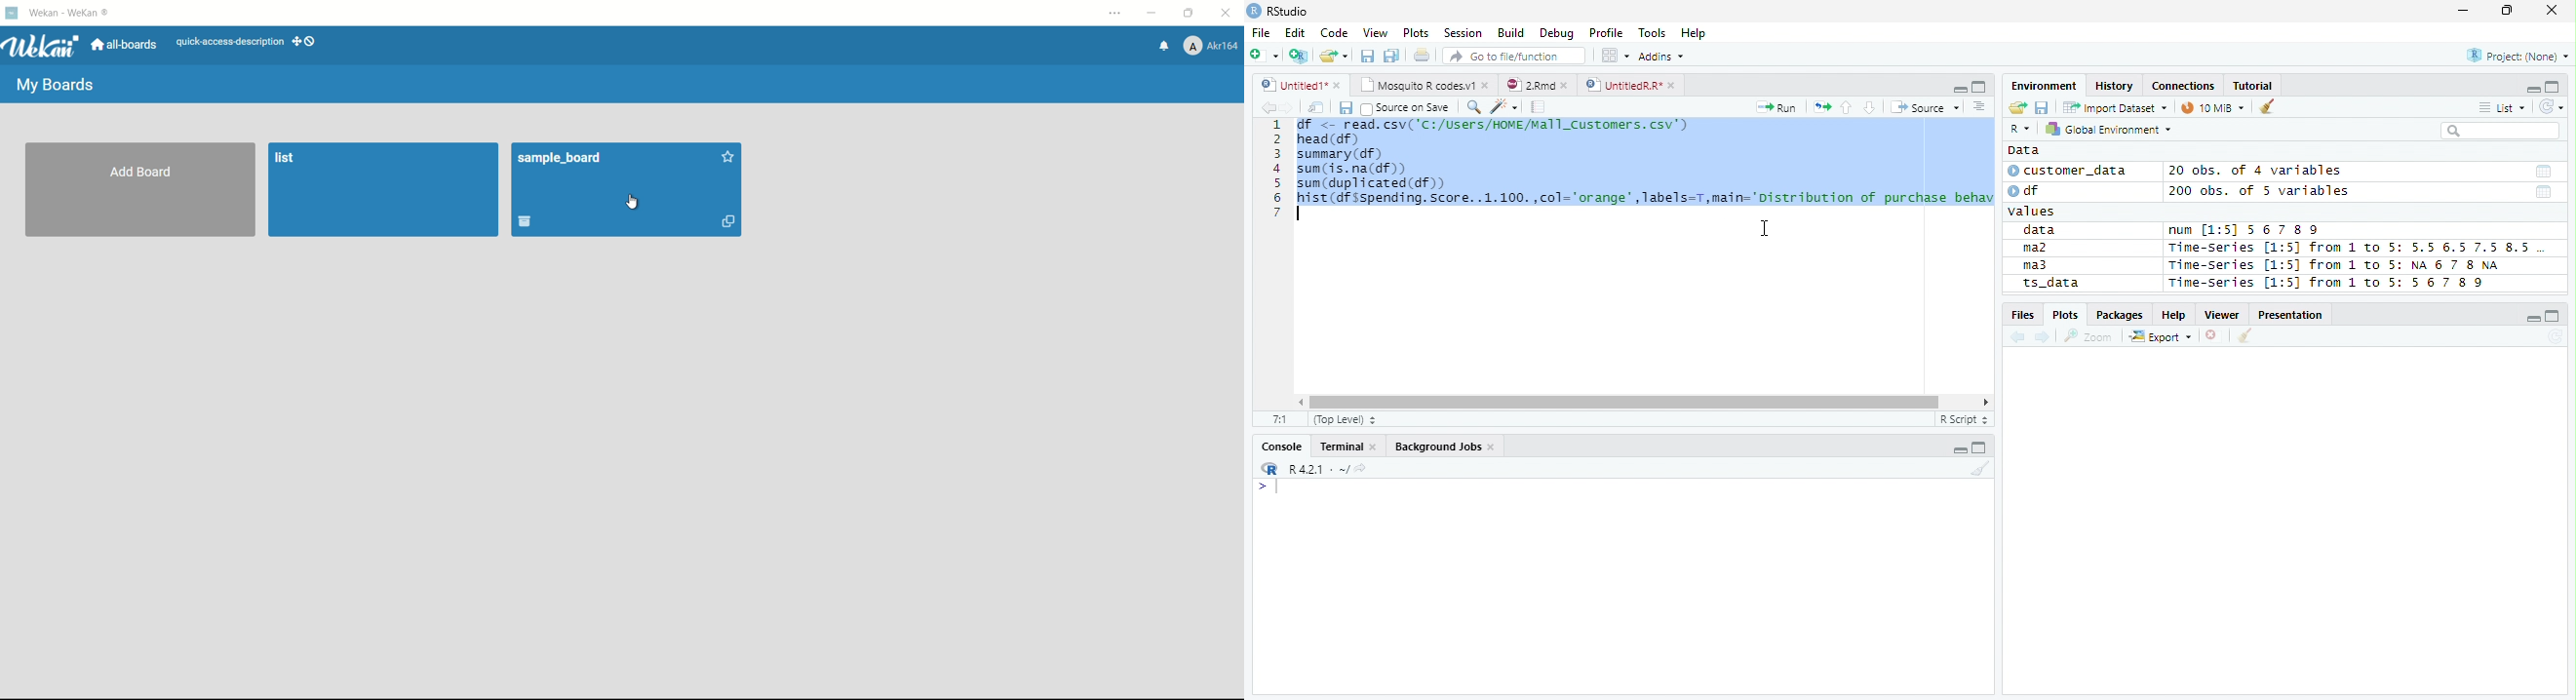 This screenshot has width=2576, height=700. I want to click on Date, so click(2544, 193).